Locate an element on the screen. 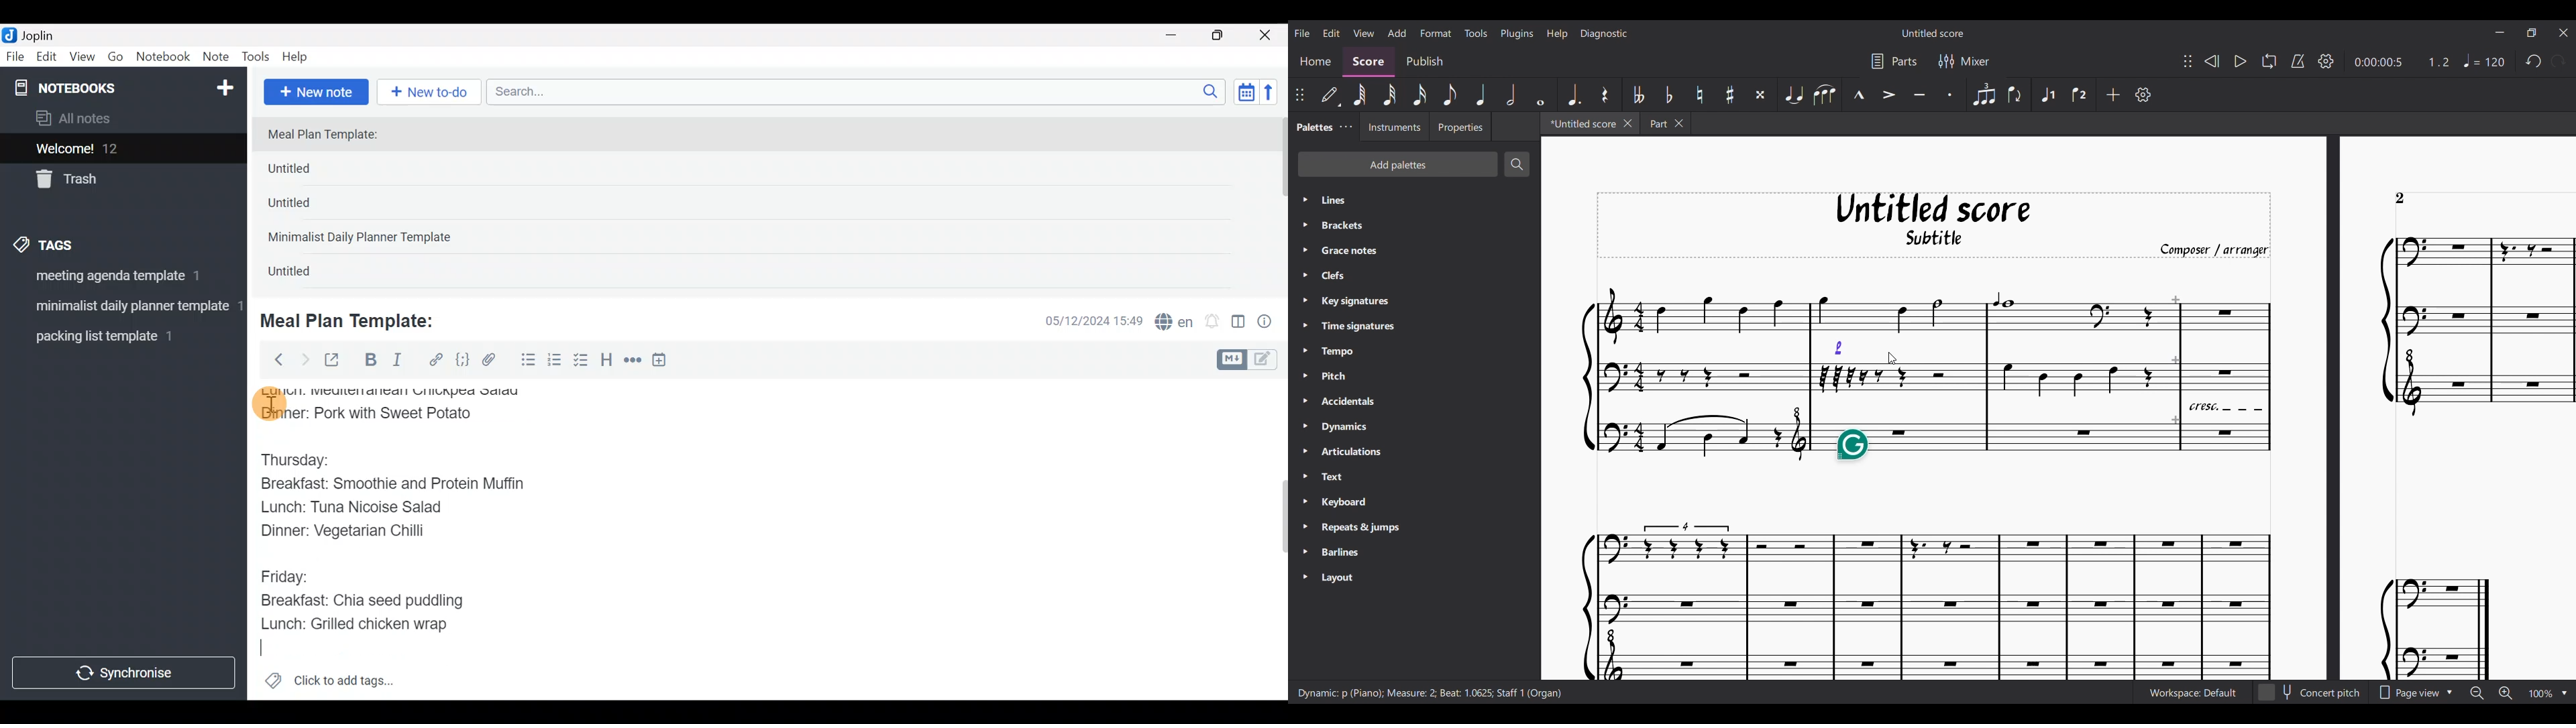 The image size is (2576, 728). Tools is located at coordinates (256, 58).